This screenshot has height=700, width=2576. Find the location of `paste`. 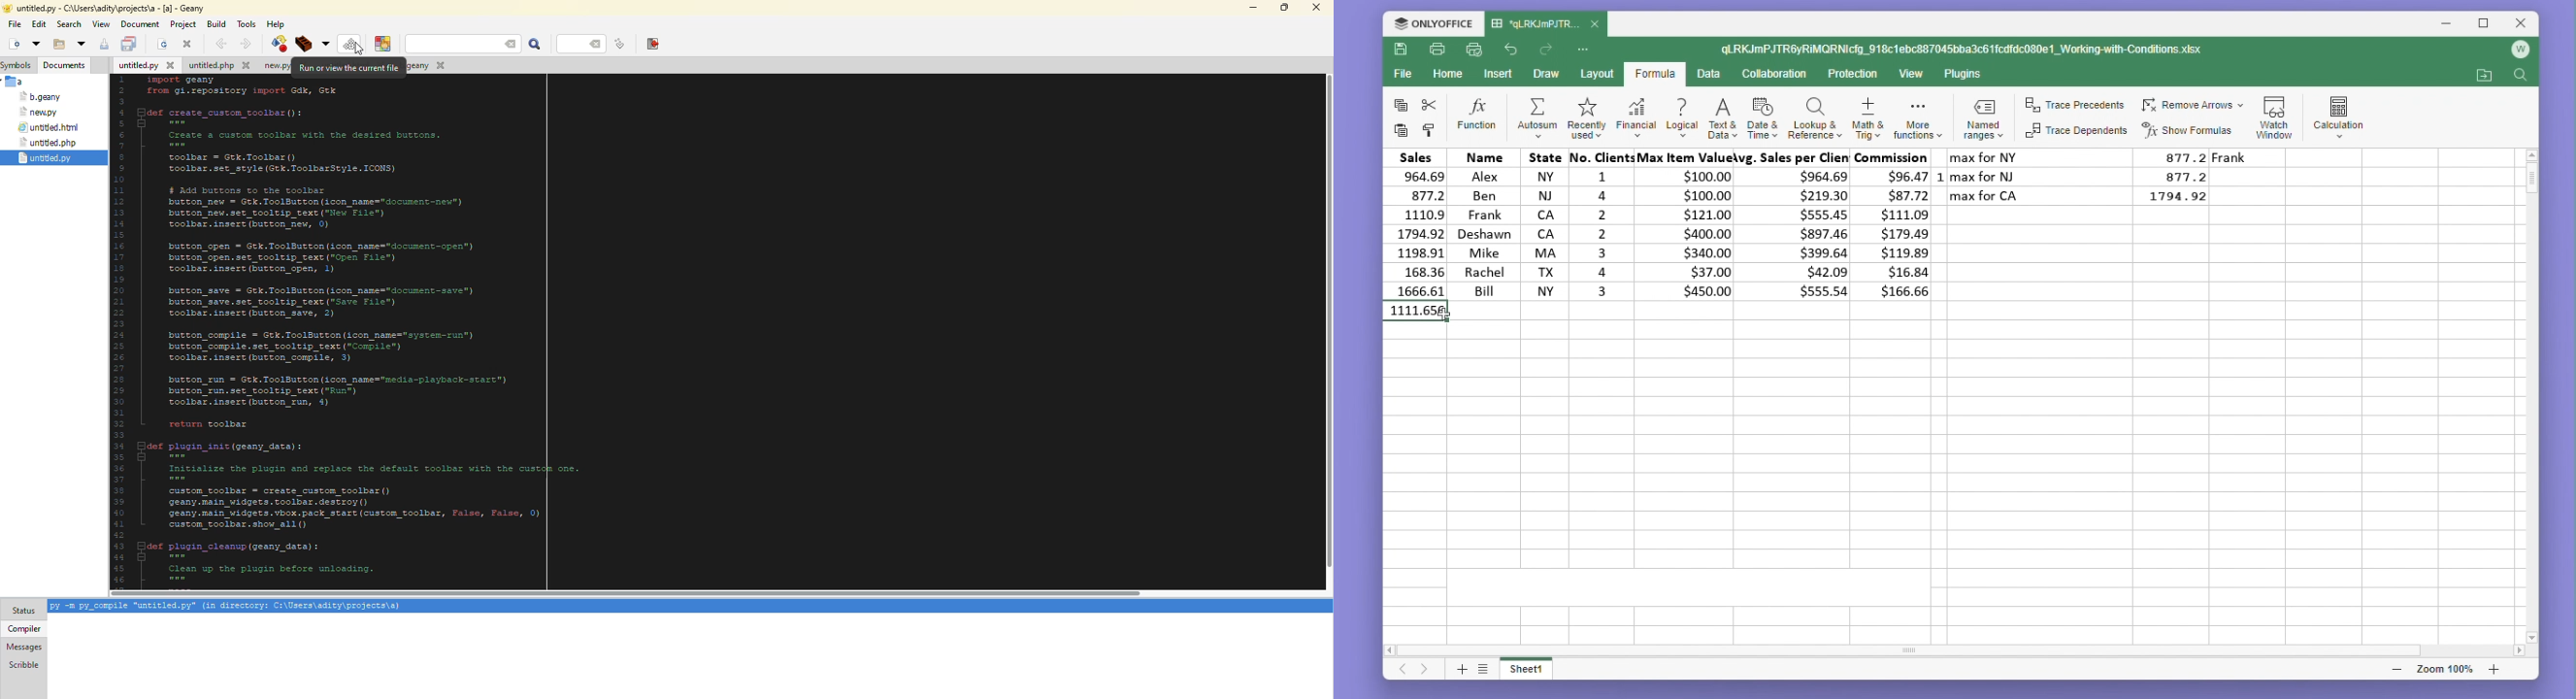

paste is located at coordinates (1402, 131).